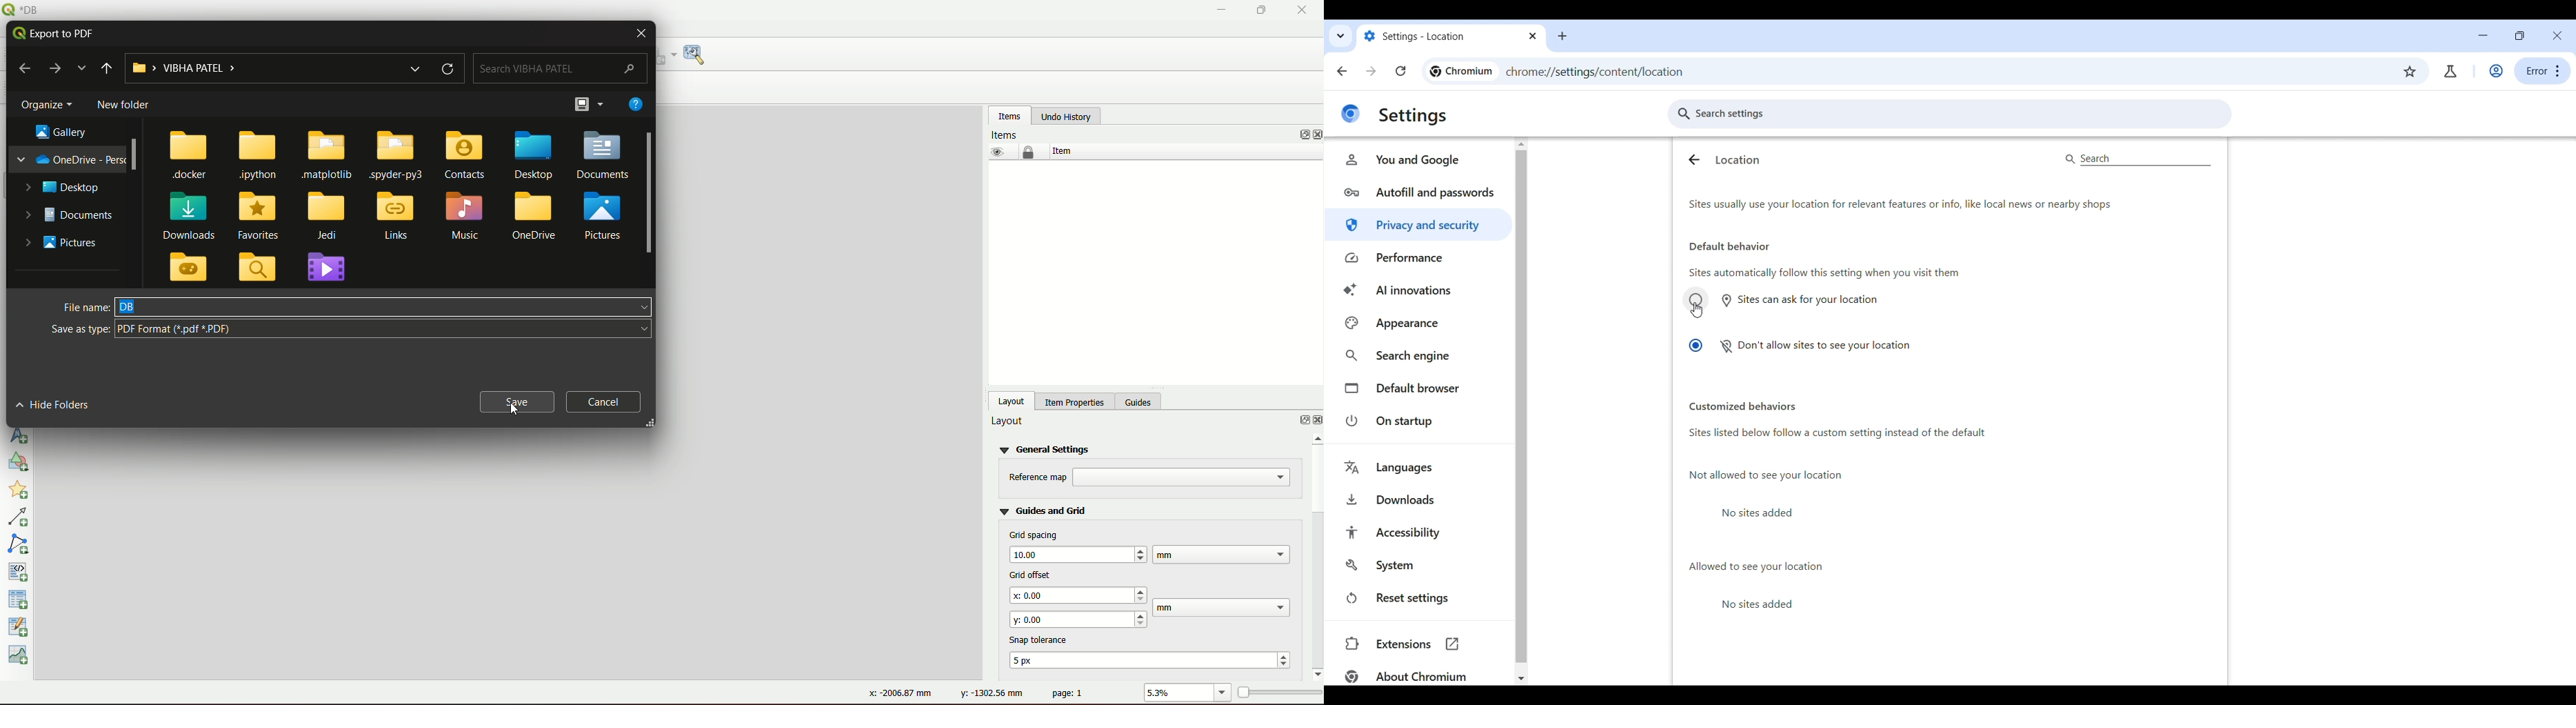  Describe the element at coordinates (1220, 10) in the screenshot. I see `minimize` at that location.